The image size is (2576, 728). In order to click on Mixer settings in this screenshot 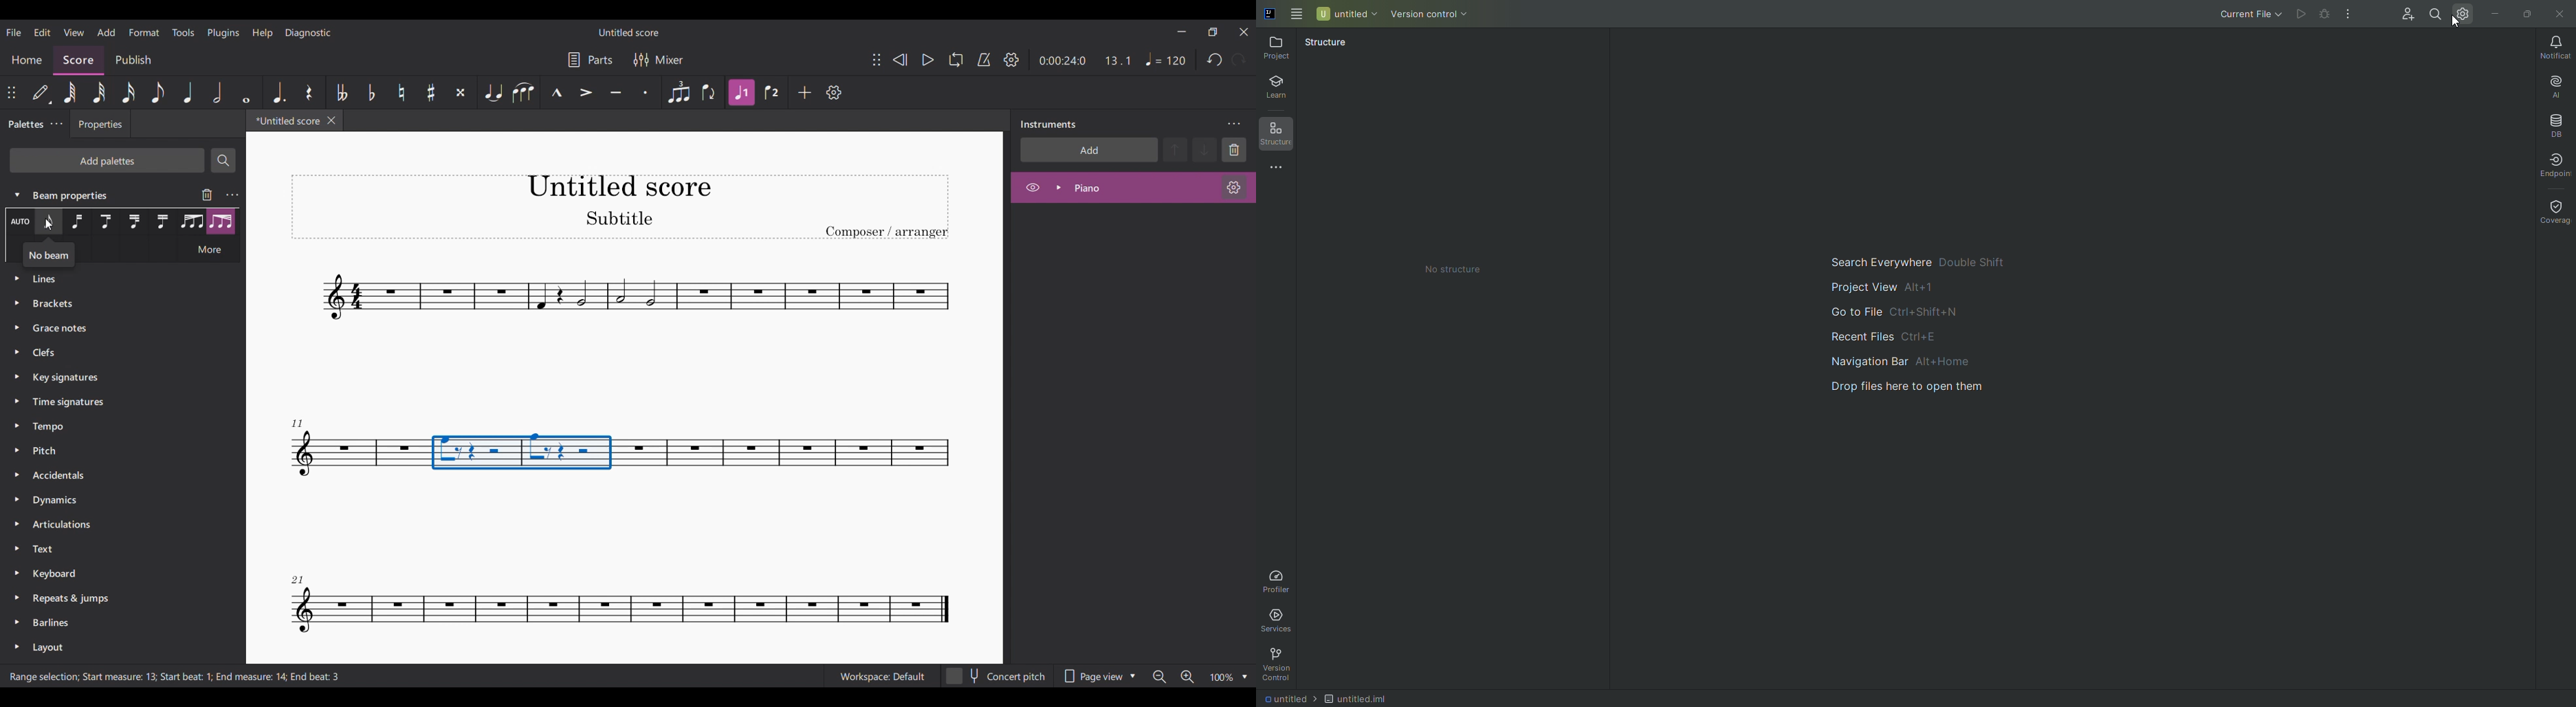, I will do `click(659, 60)`.